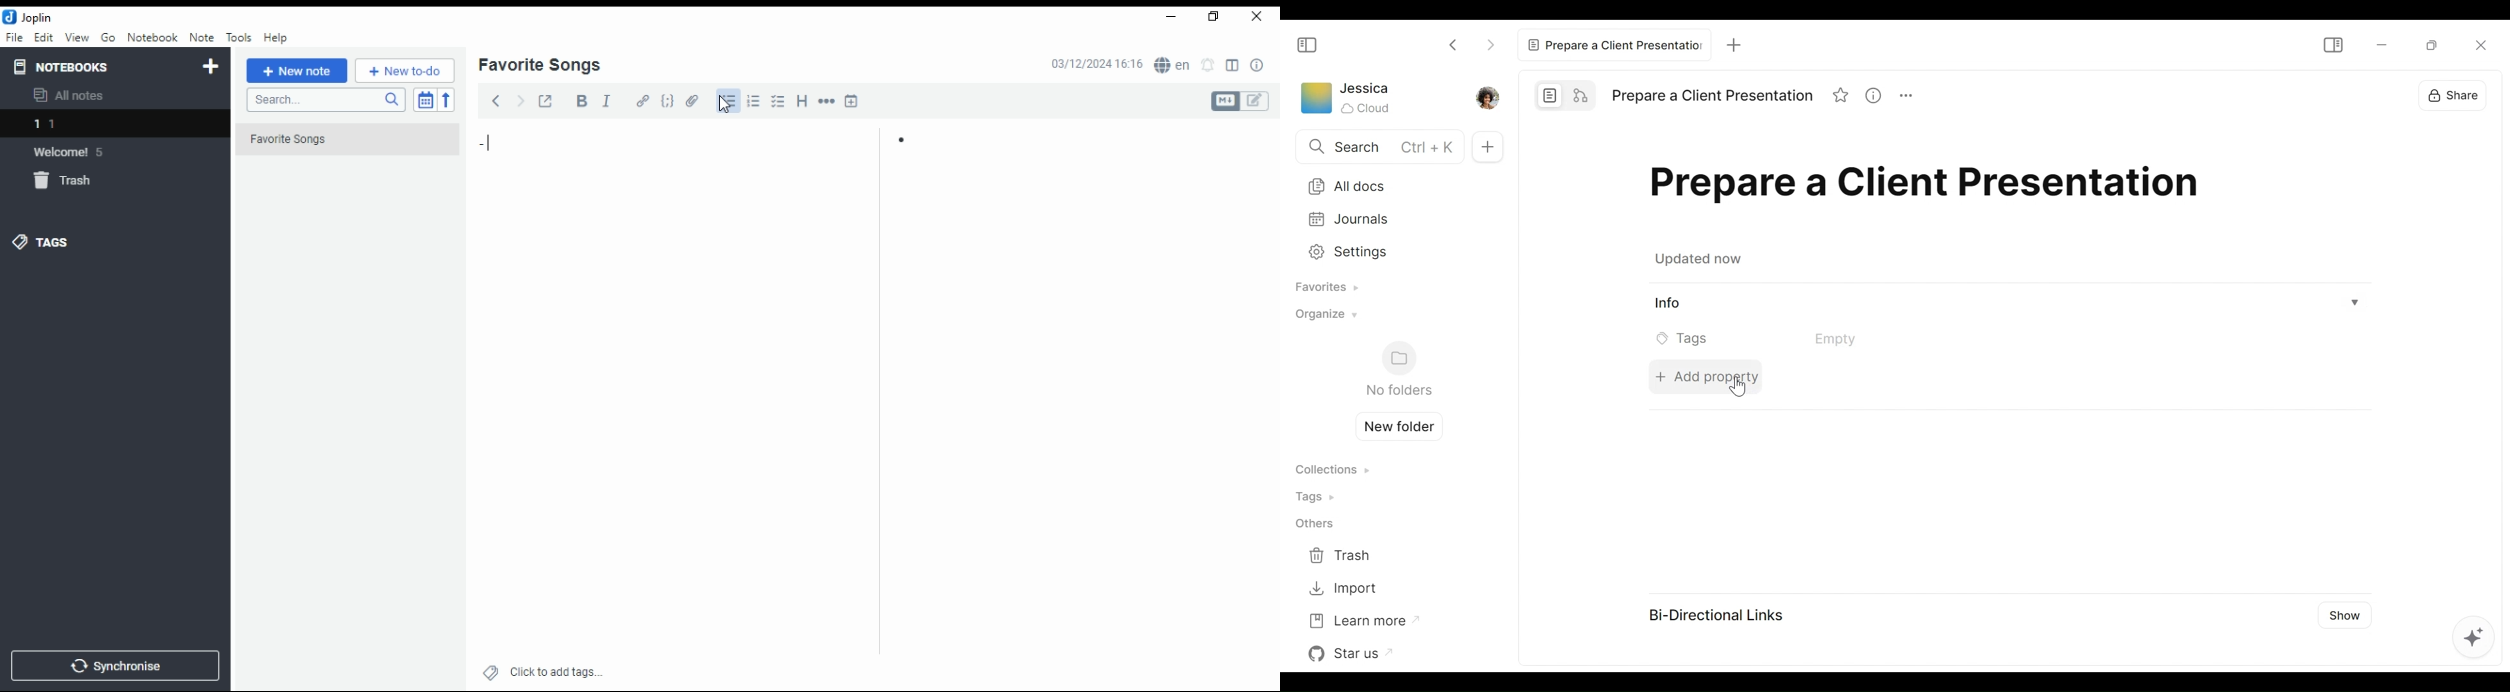 This screenshot has width=2520, height=700. I want to click on Title, so click(1930, 187).